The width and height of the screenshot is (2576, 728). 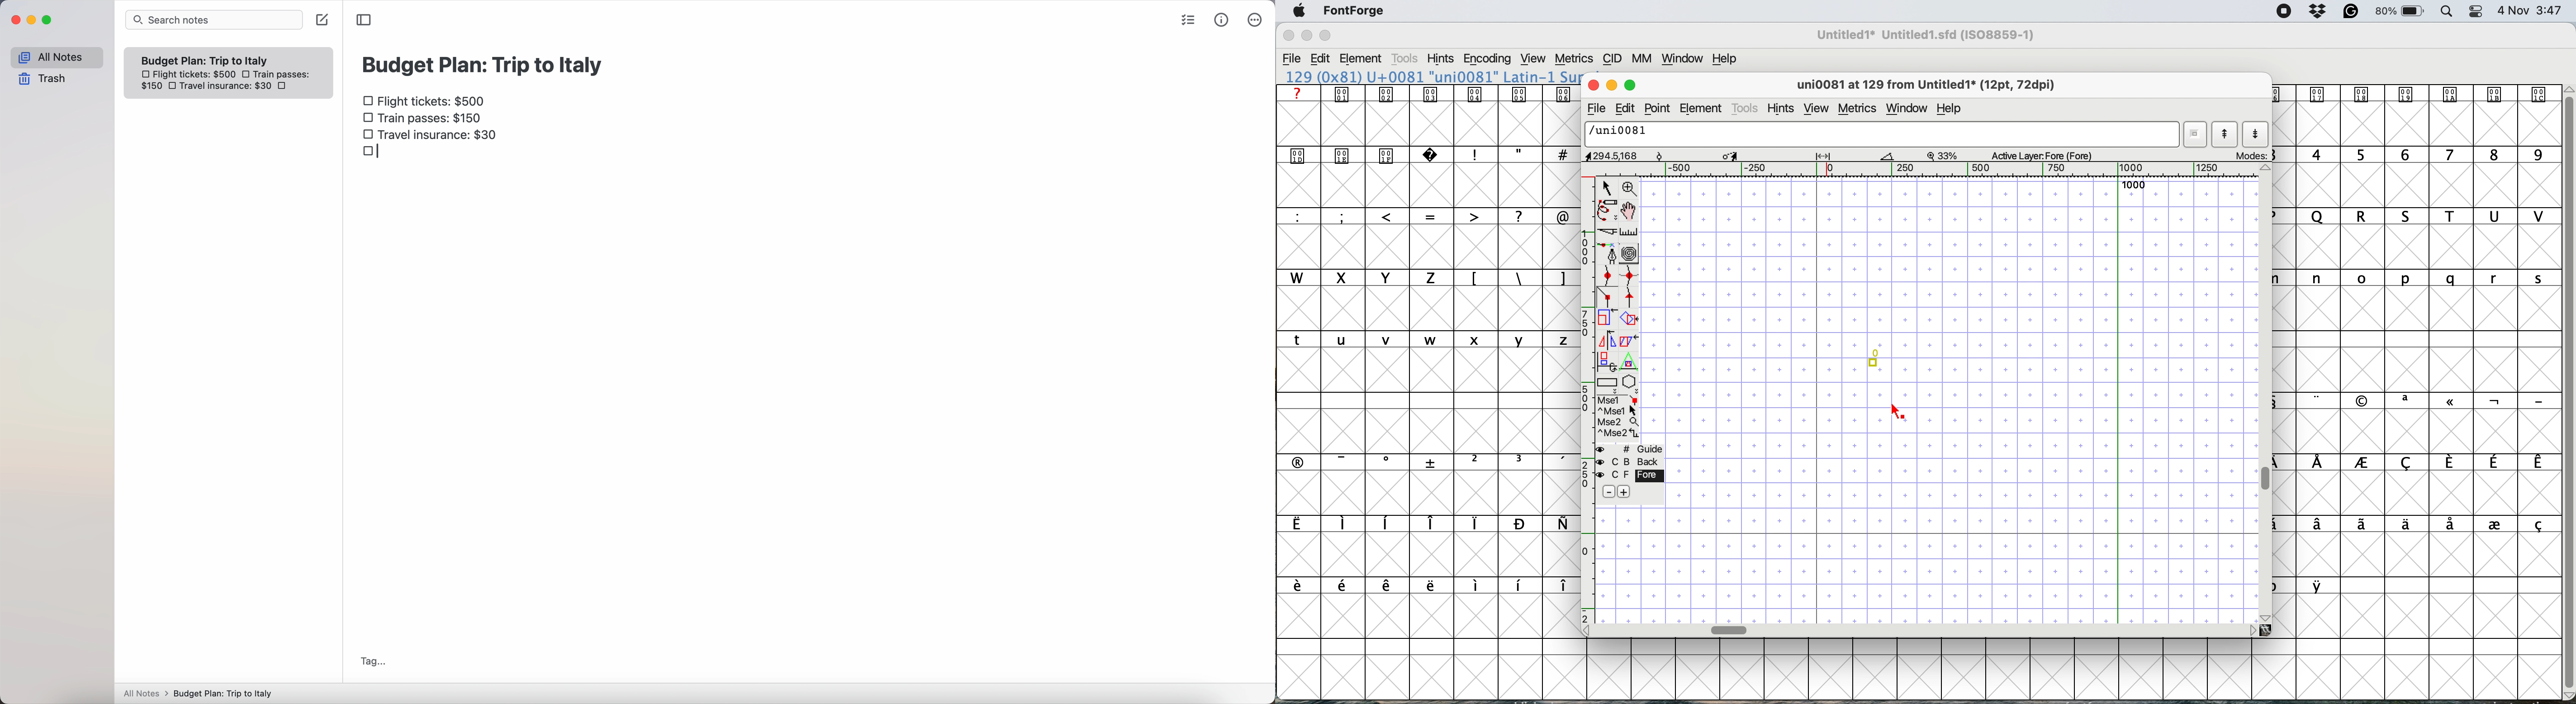 What do you see at coordinates (1630, 86) in the screenshot?
I see `maximise` at bounding box center [1630, 86].